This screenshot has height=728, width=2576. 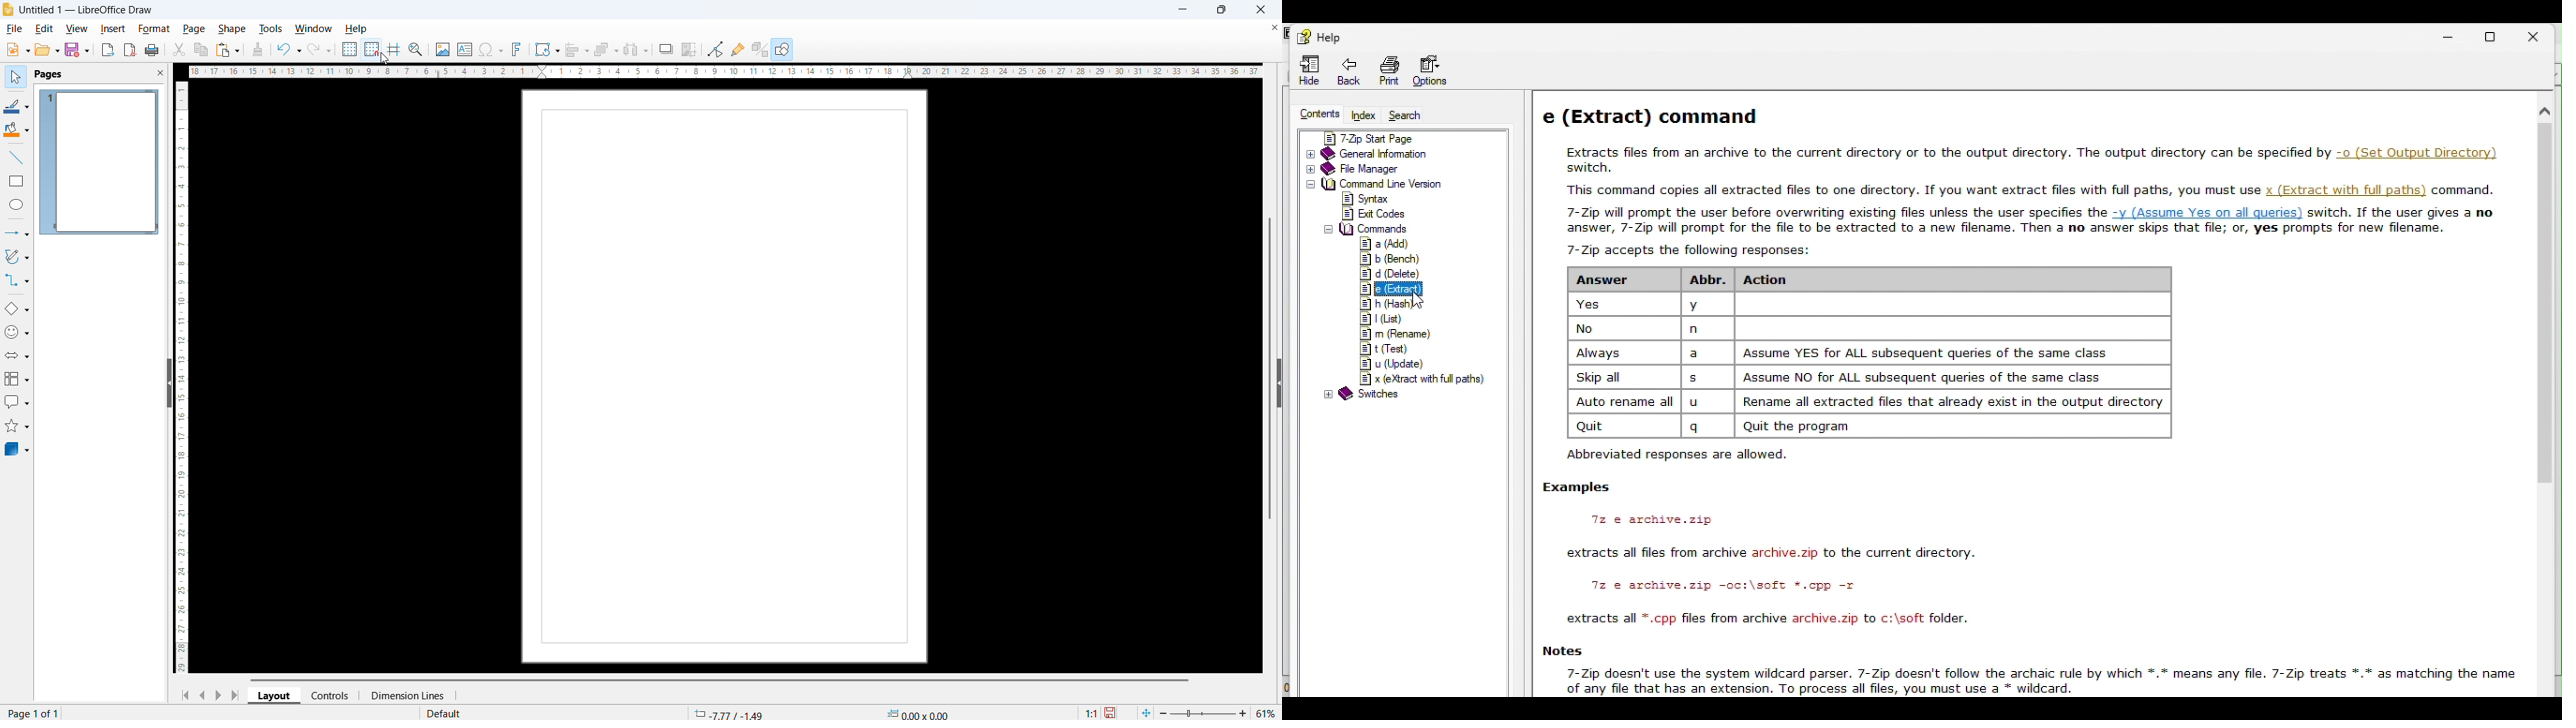 I want to click on Snap to grid option clicked , so click(x=372, y=49).